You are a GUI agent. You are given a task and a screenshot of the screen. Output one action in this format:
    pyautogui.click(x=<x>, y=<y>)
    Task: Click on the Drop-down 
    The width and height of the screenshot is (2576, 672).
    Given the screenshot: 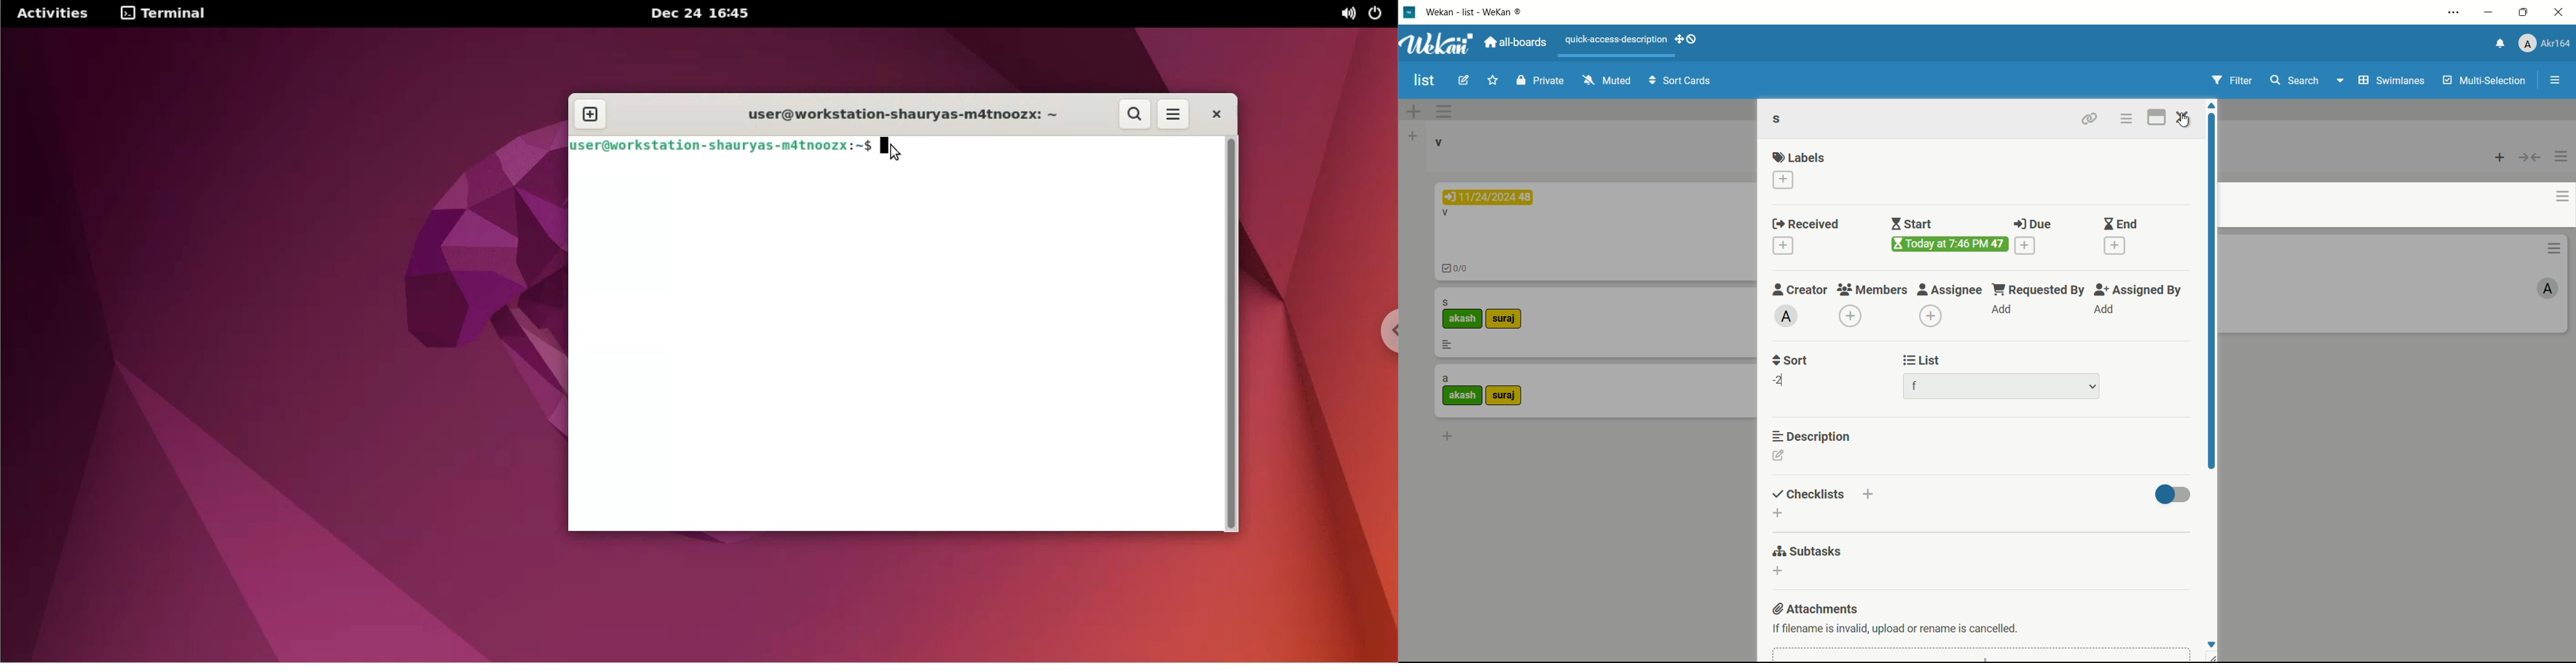 What is the action you would take?
    pyautogui.click(x=2342, y=80)
    